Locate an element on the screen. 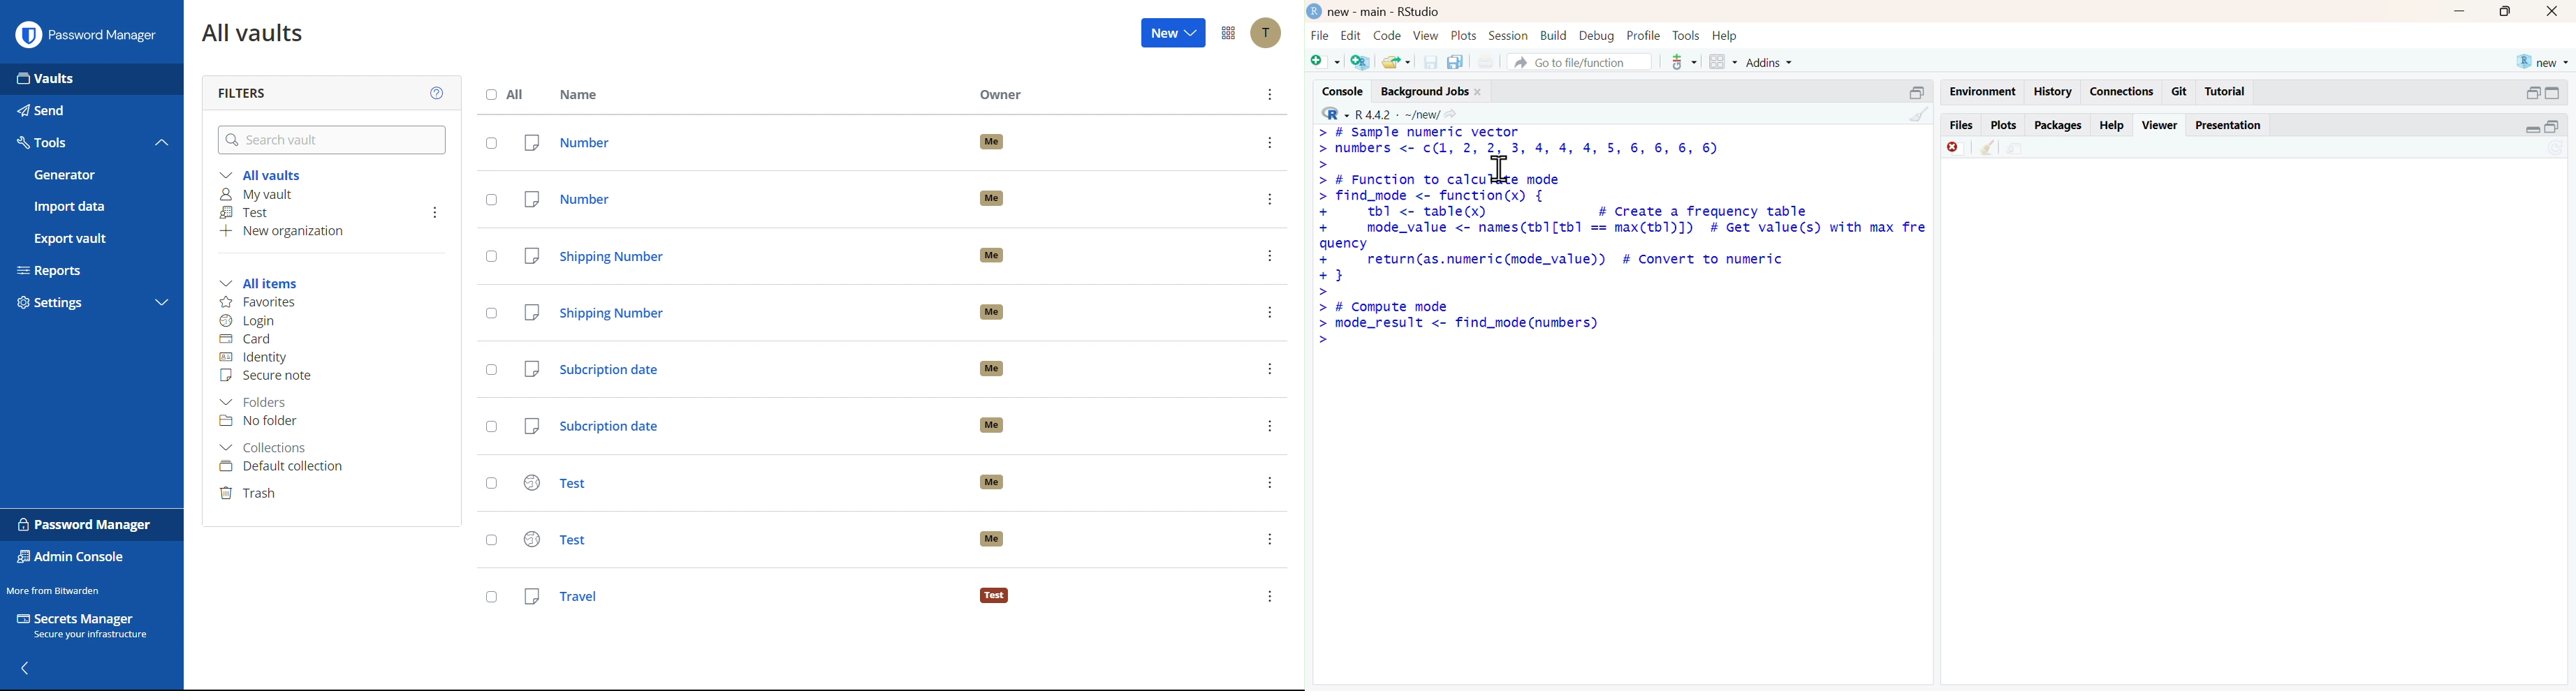 This screenshot has width=2576, height=700. history is located at coordinates (2055, 92).